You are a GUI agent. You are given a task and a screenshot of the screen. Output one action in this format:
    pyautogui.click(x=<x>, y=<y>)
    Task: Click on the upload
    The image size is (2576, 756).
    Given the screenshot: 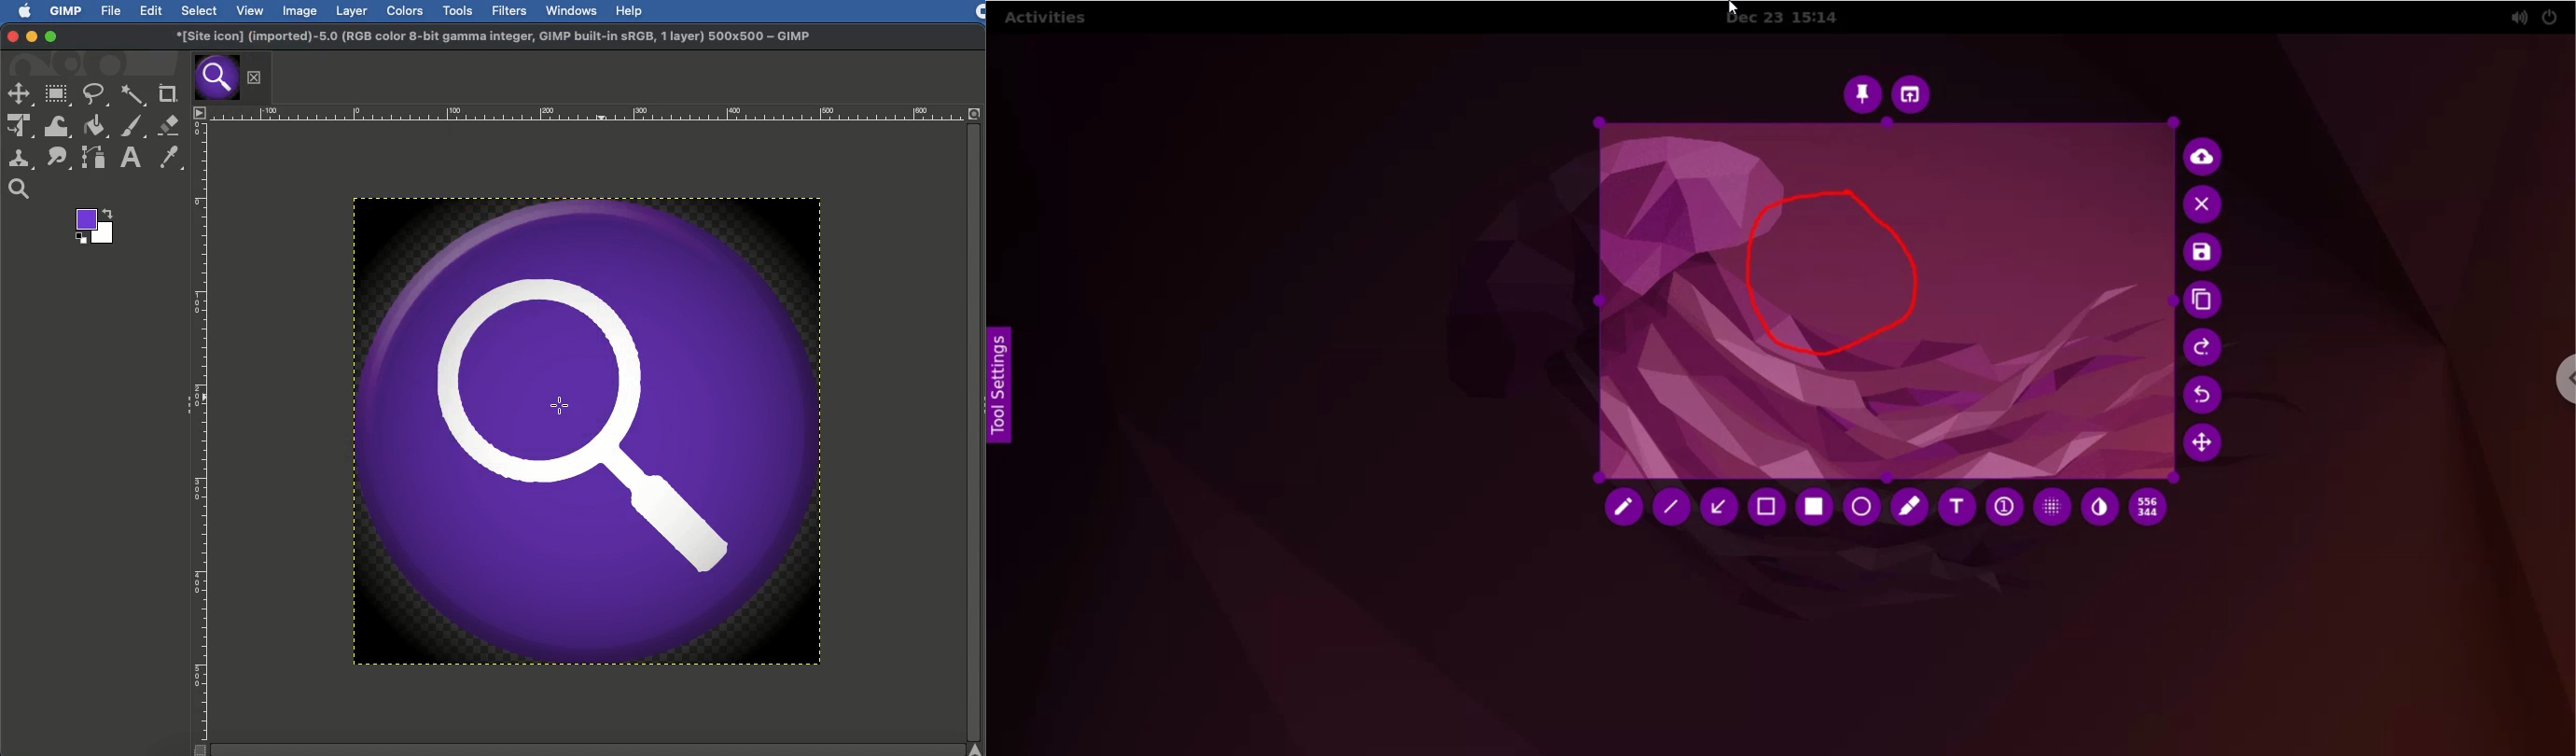 What is the action you would take?
    pyautogui.click(x=2207, y=158)
    